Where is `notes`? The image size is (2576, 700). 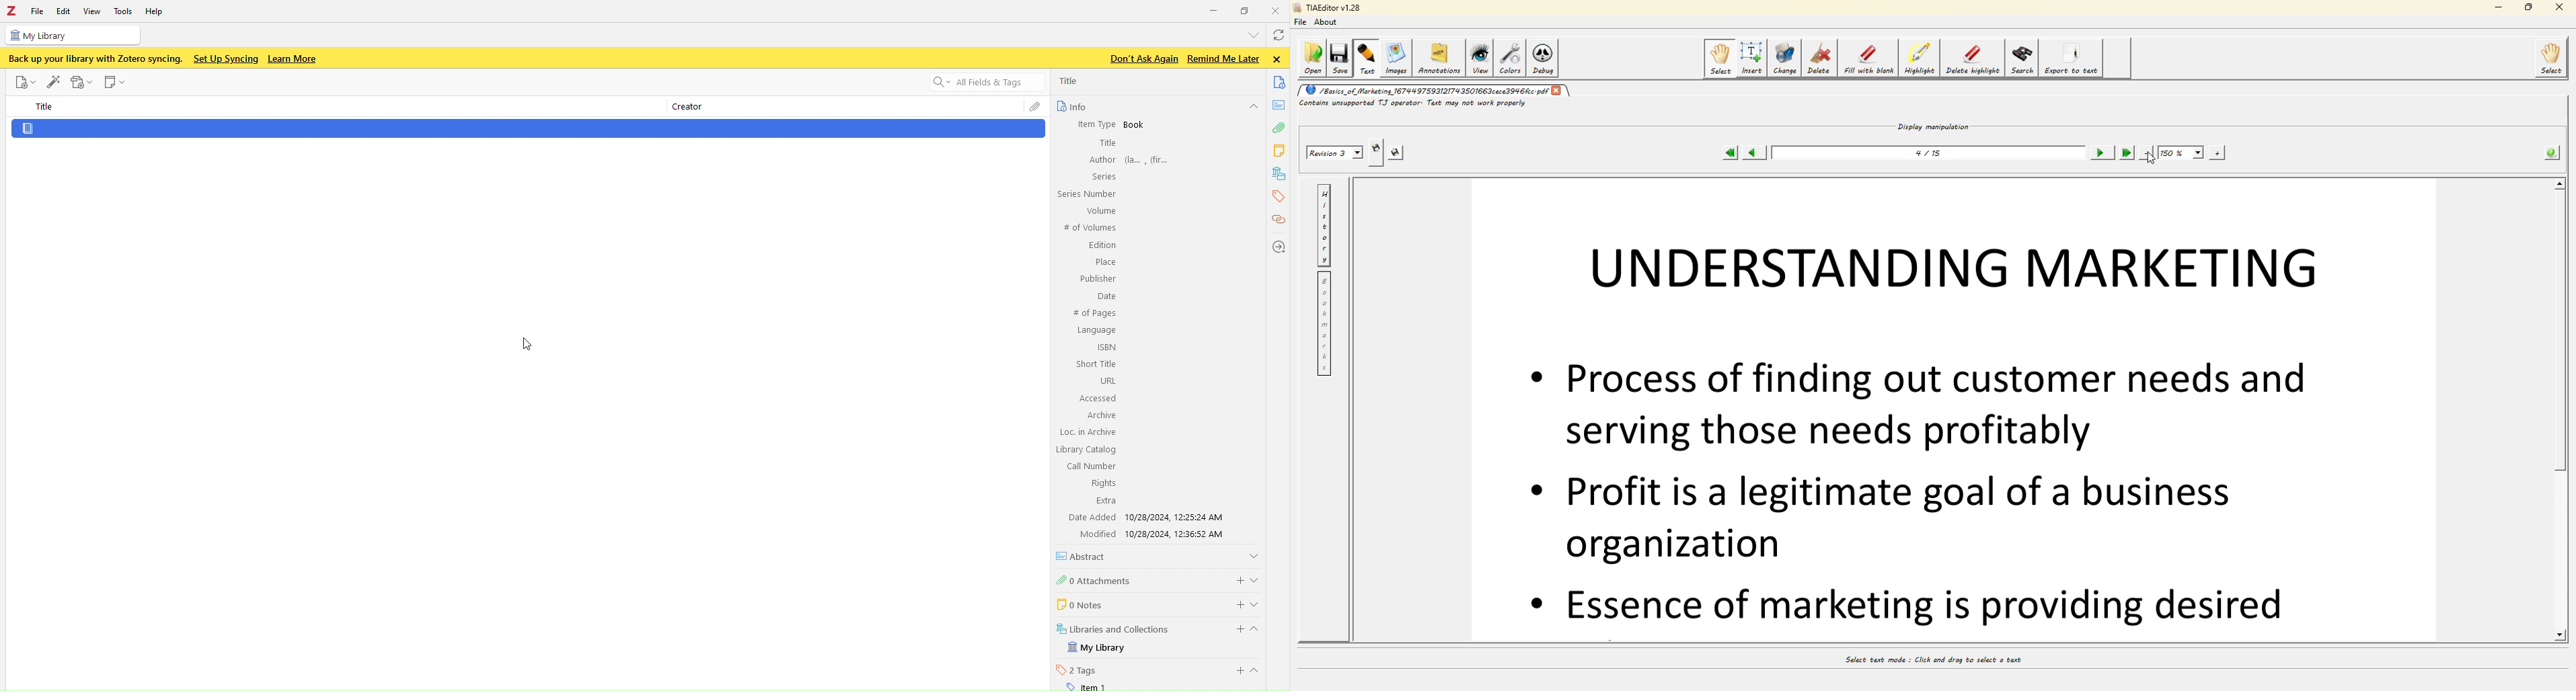
notes is located at coordinates (1280, 105).